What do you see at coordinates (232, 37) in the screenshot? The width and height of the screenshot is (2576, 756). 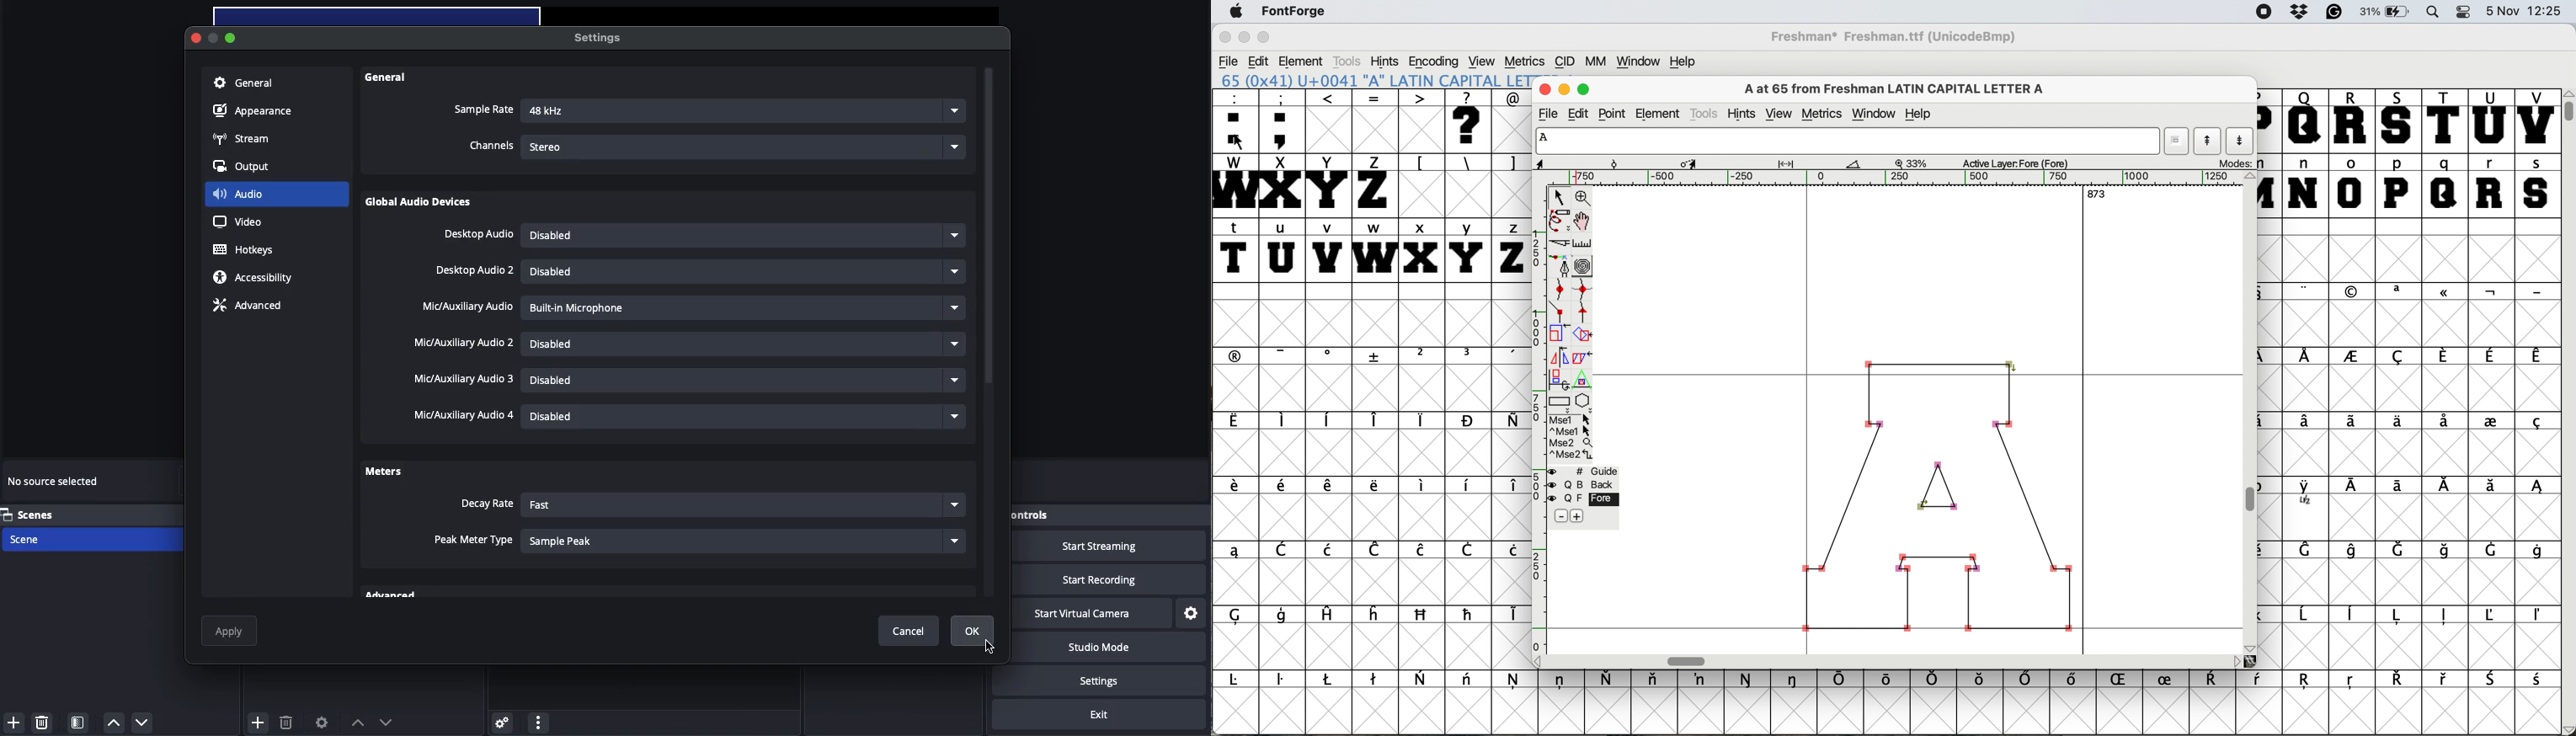 I see `Maximize` at bounding box center [232, 37].